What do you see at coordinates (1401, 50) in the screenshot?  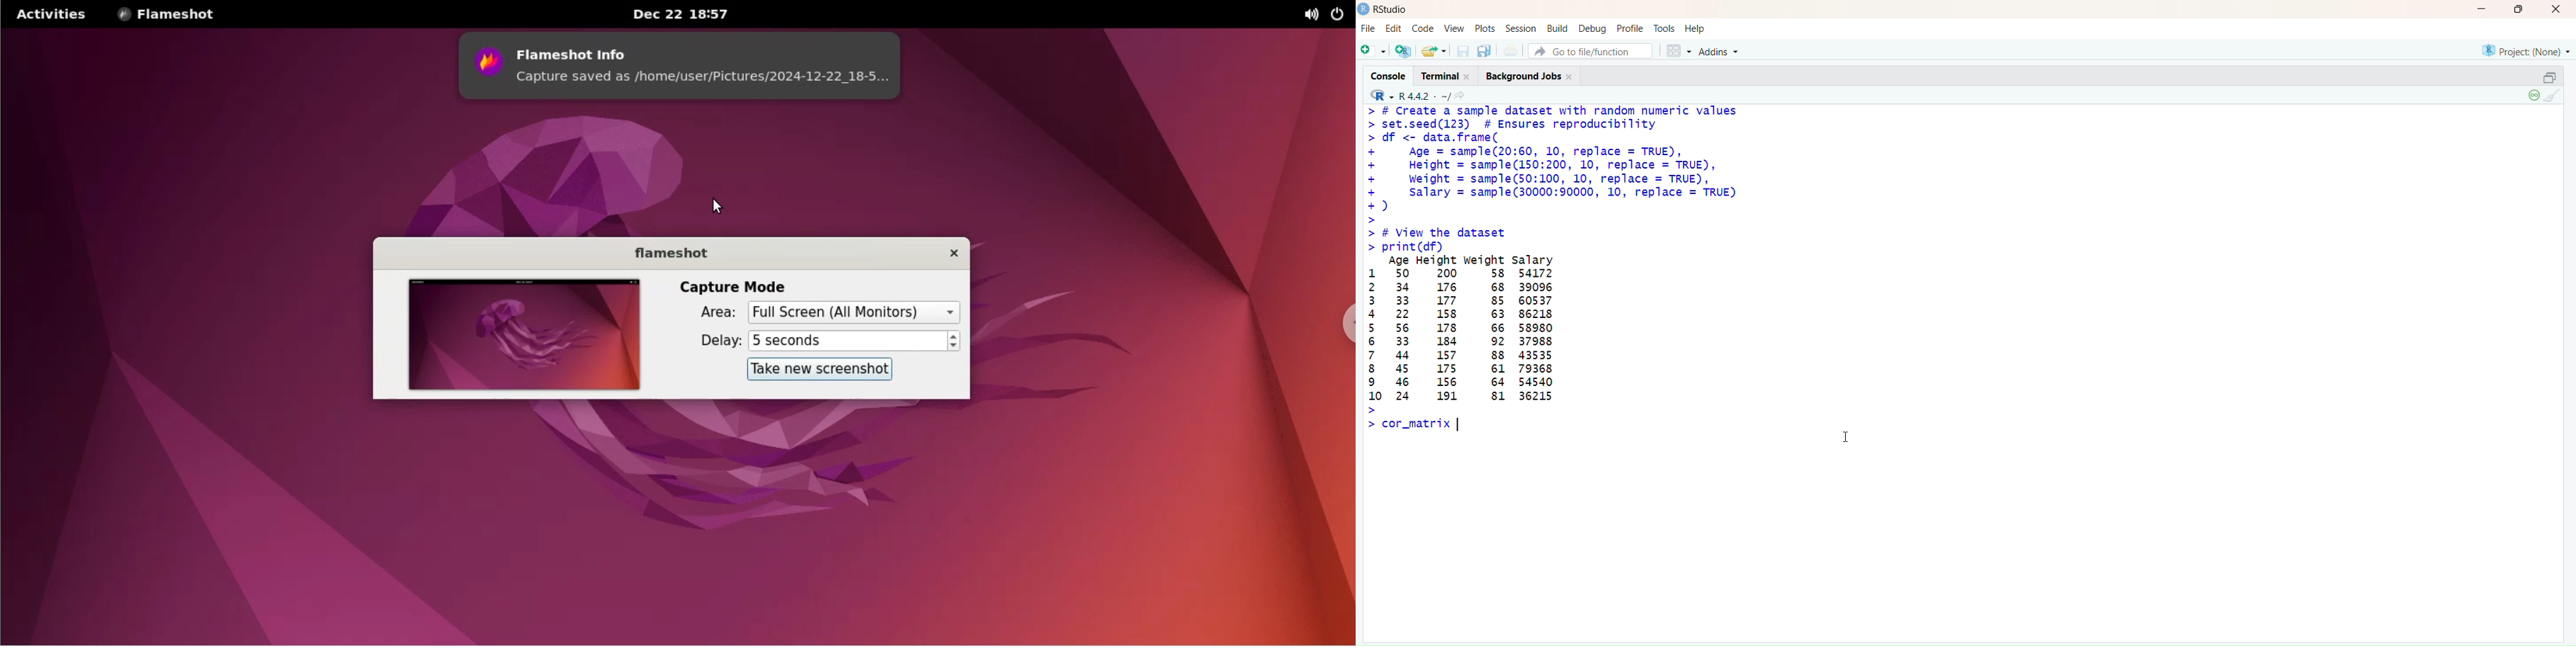 I see `Create a project` at bounding box center [1401, 50].